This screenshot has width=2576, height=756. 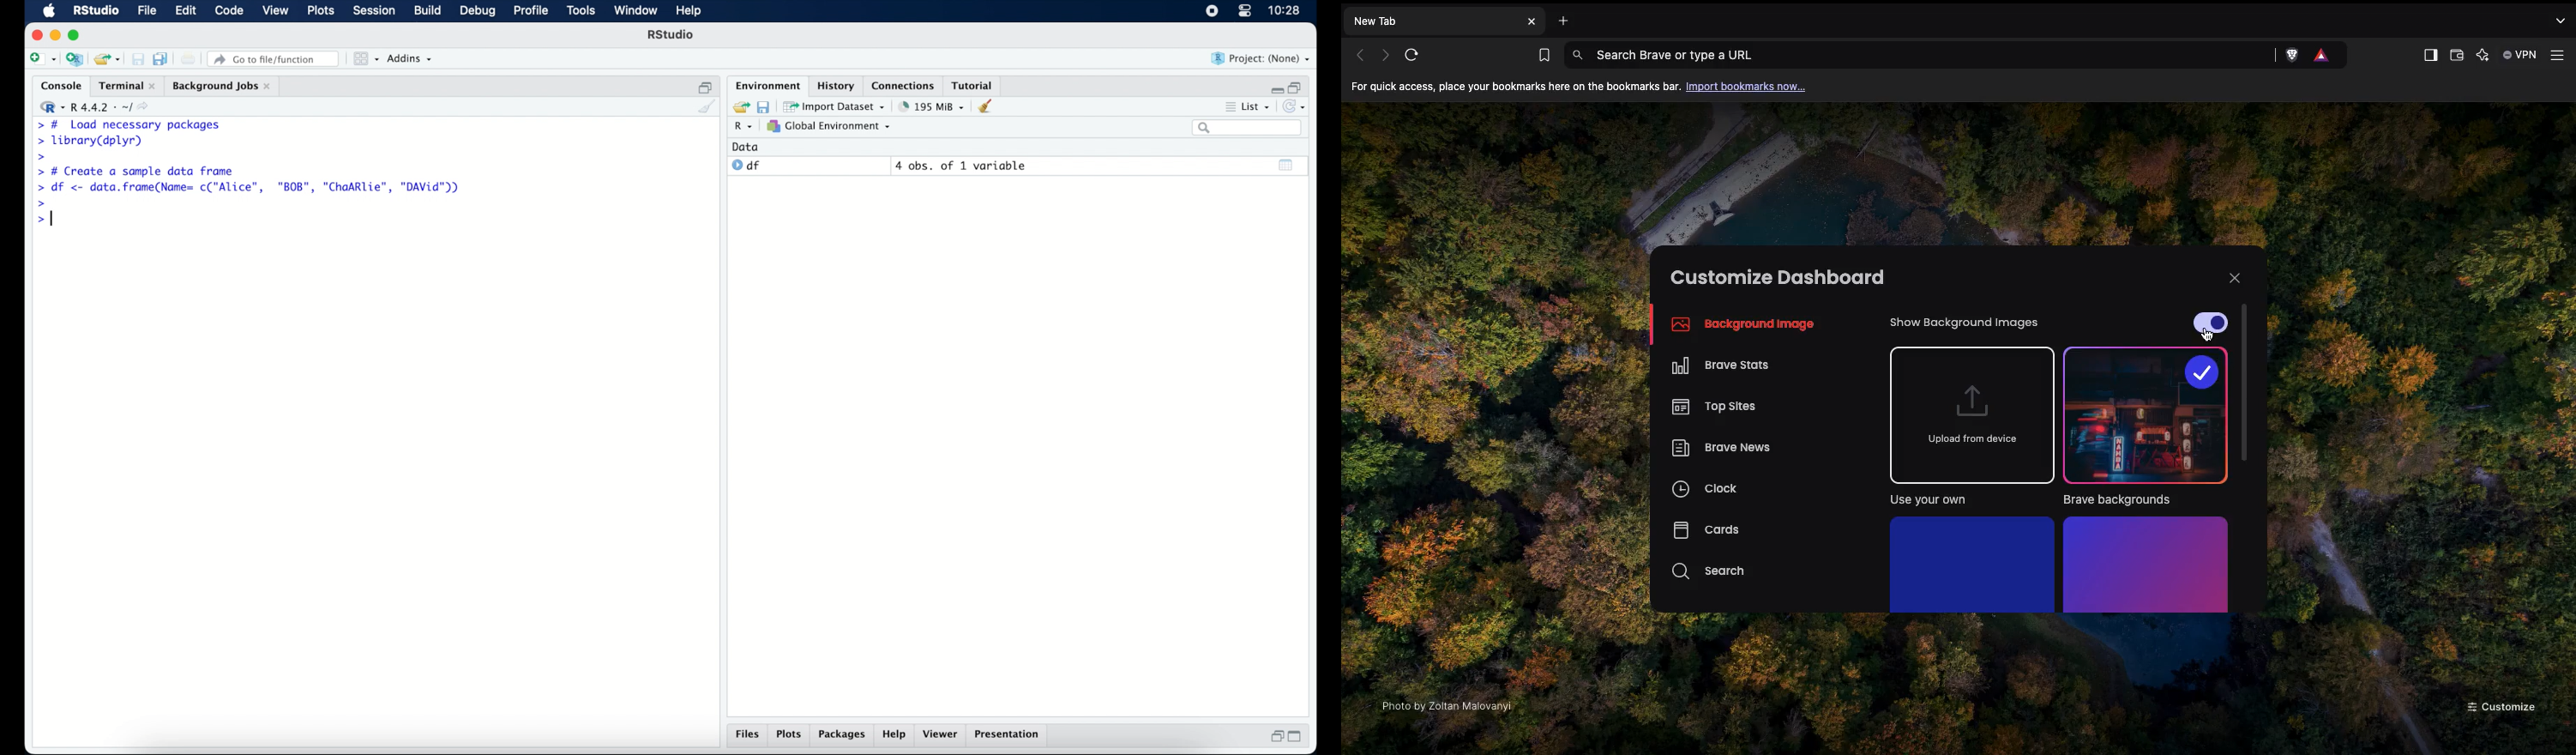 I want to click on console, so click(x=58, y=86).